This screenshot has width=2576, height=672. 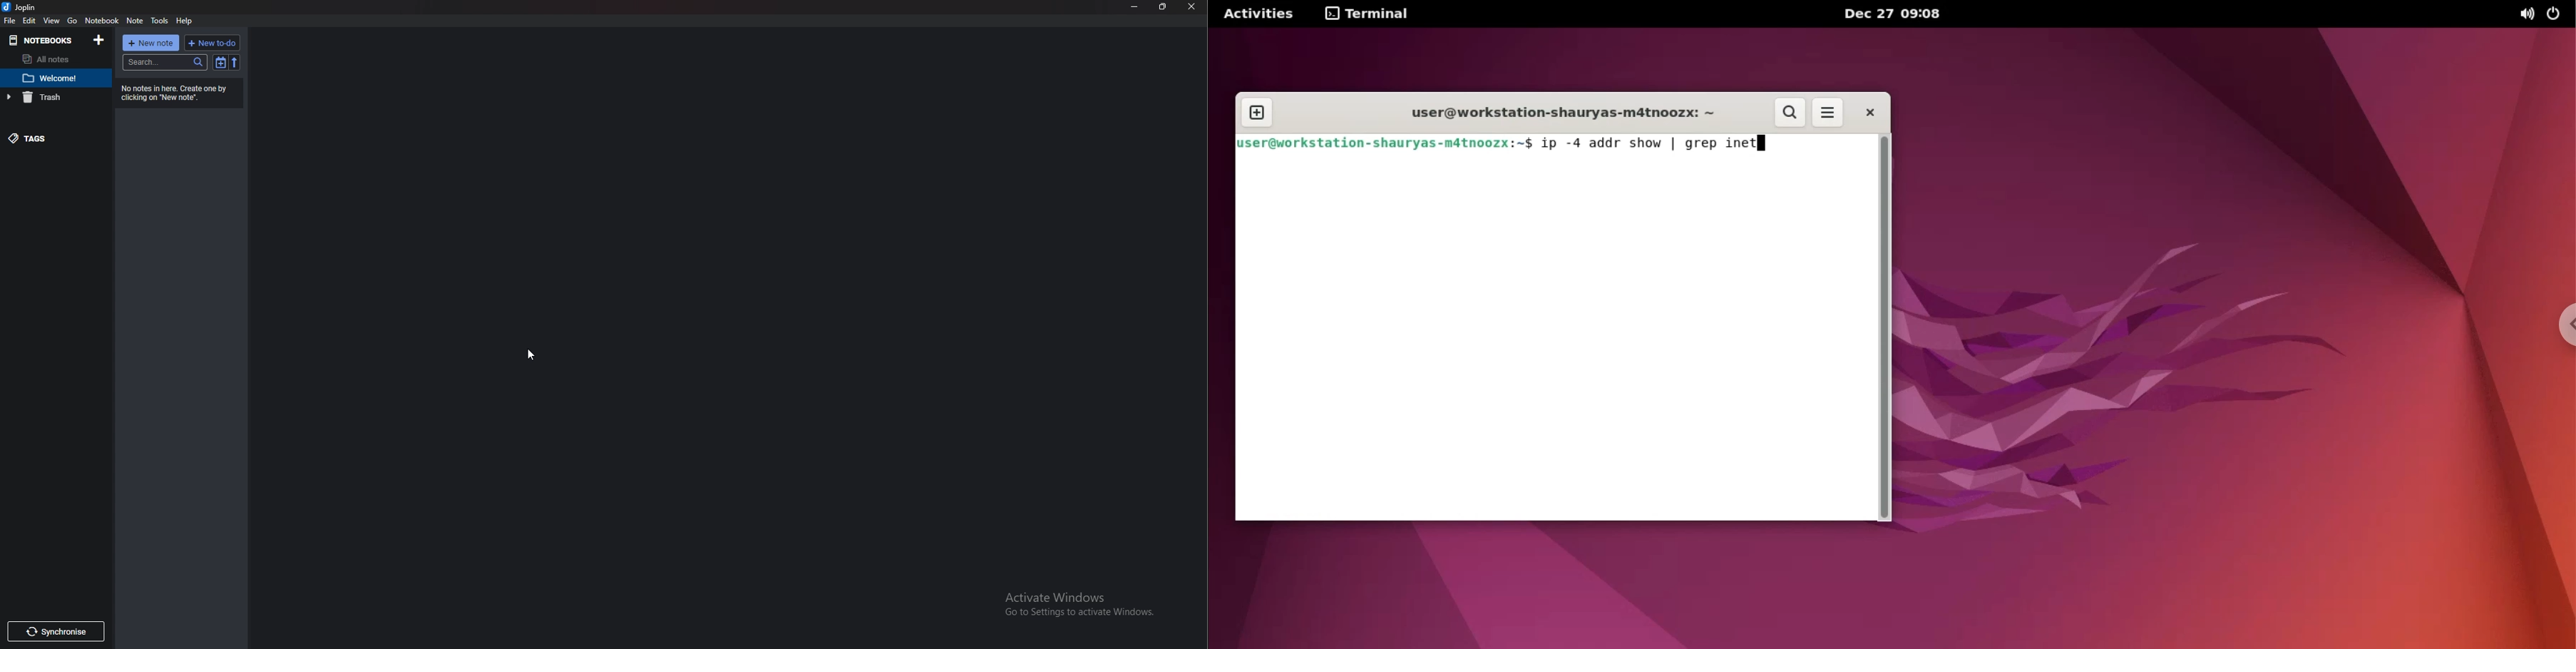 I want to click on All notes, so click(x=51, y=59).